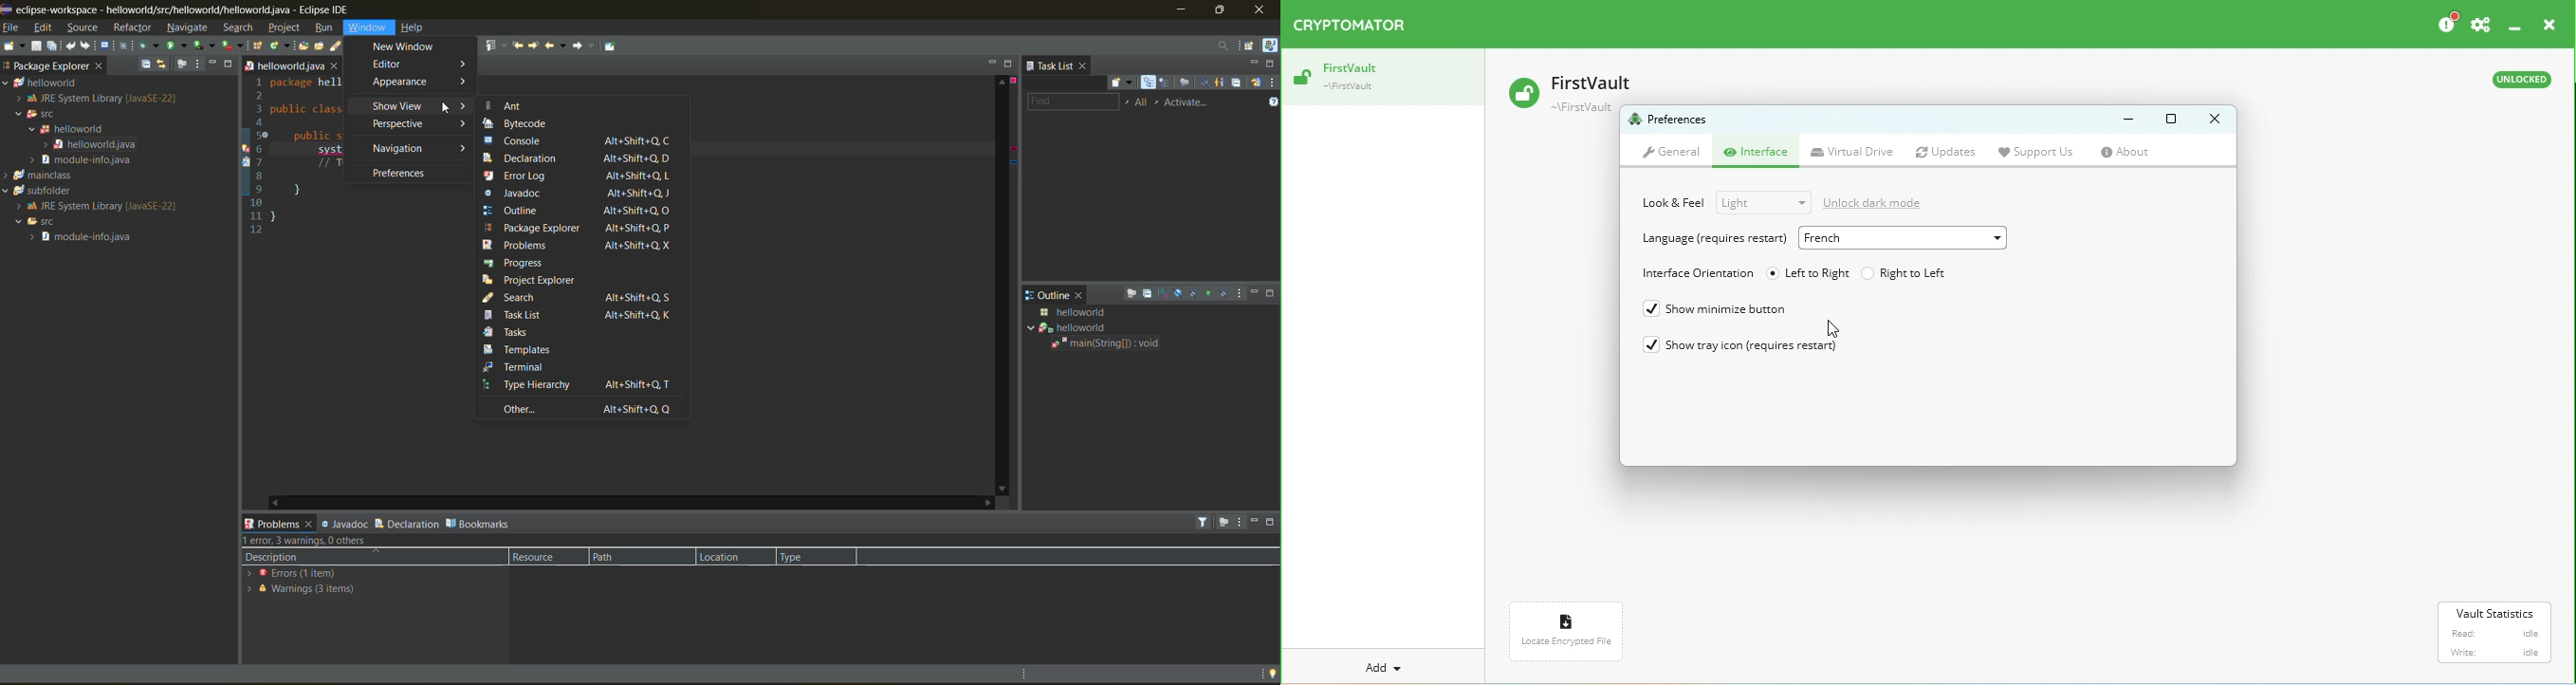 Image resolution: width=2576 pixels, height=700 pixels. Describe the element at coordinates (1258, 293) in the screenshot. I see `minimize` at that location.